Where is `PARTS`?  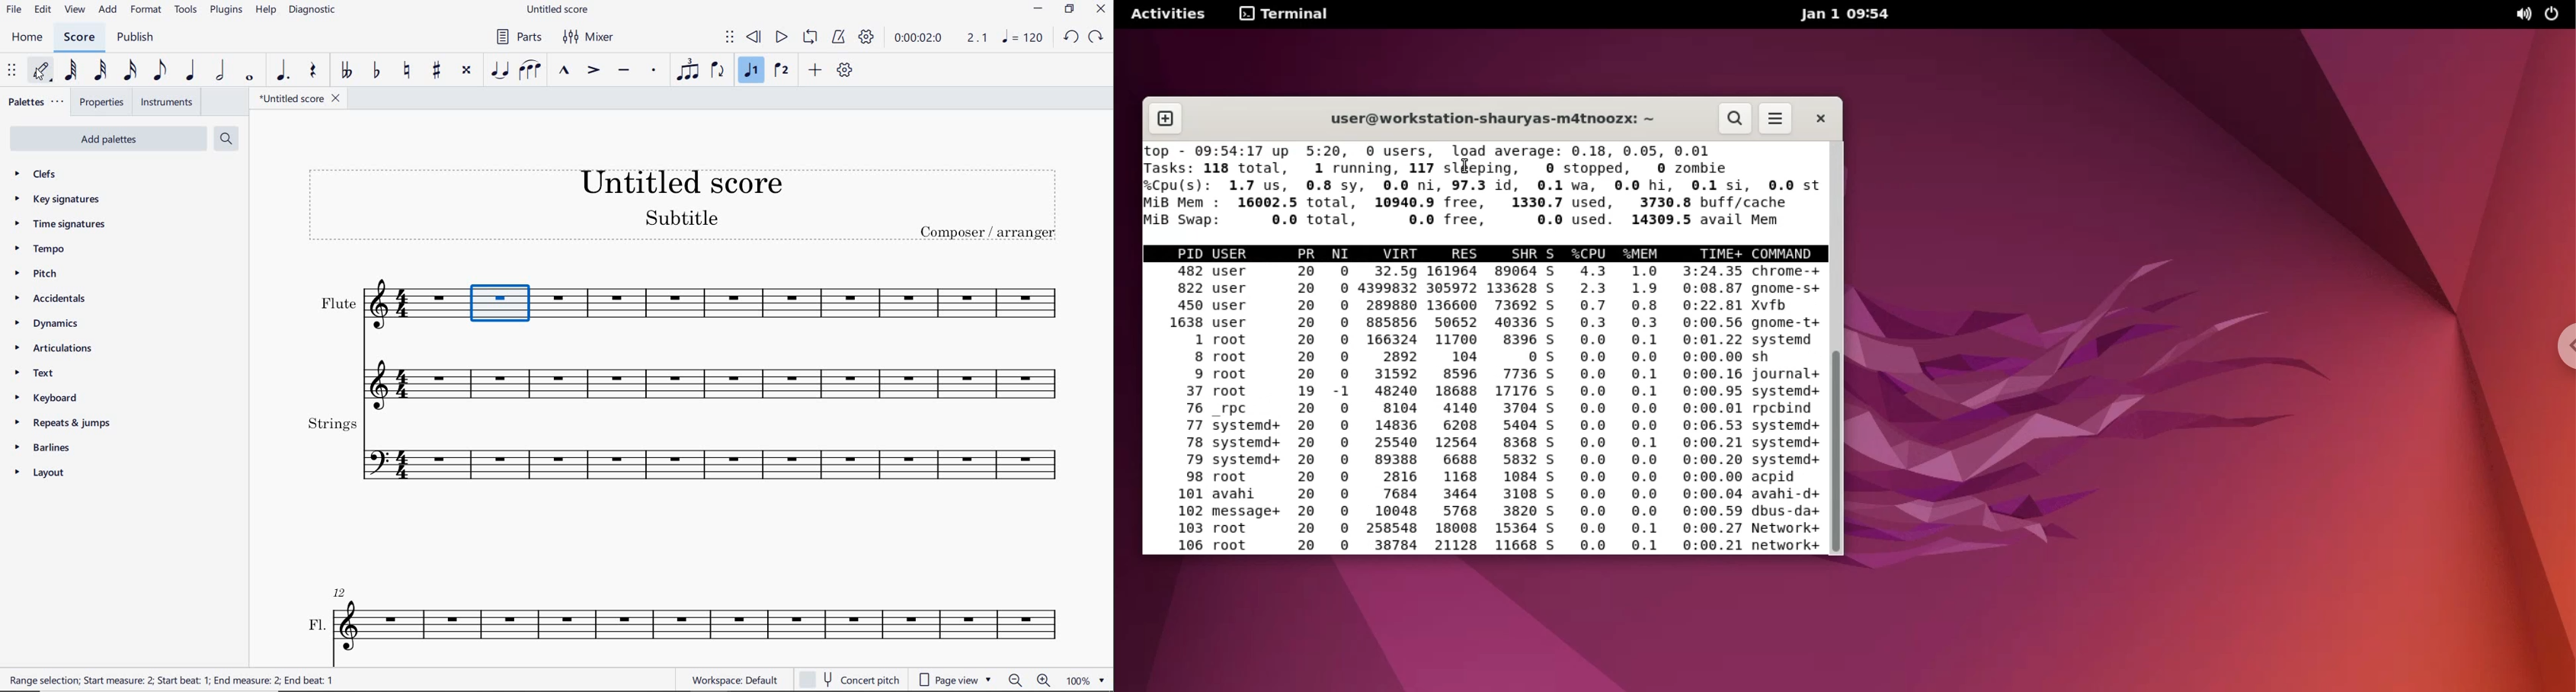 PARTS is located at coordinates (522, 37).